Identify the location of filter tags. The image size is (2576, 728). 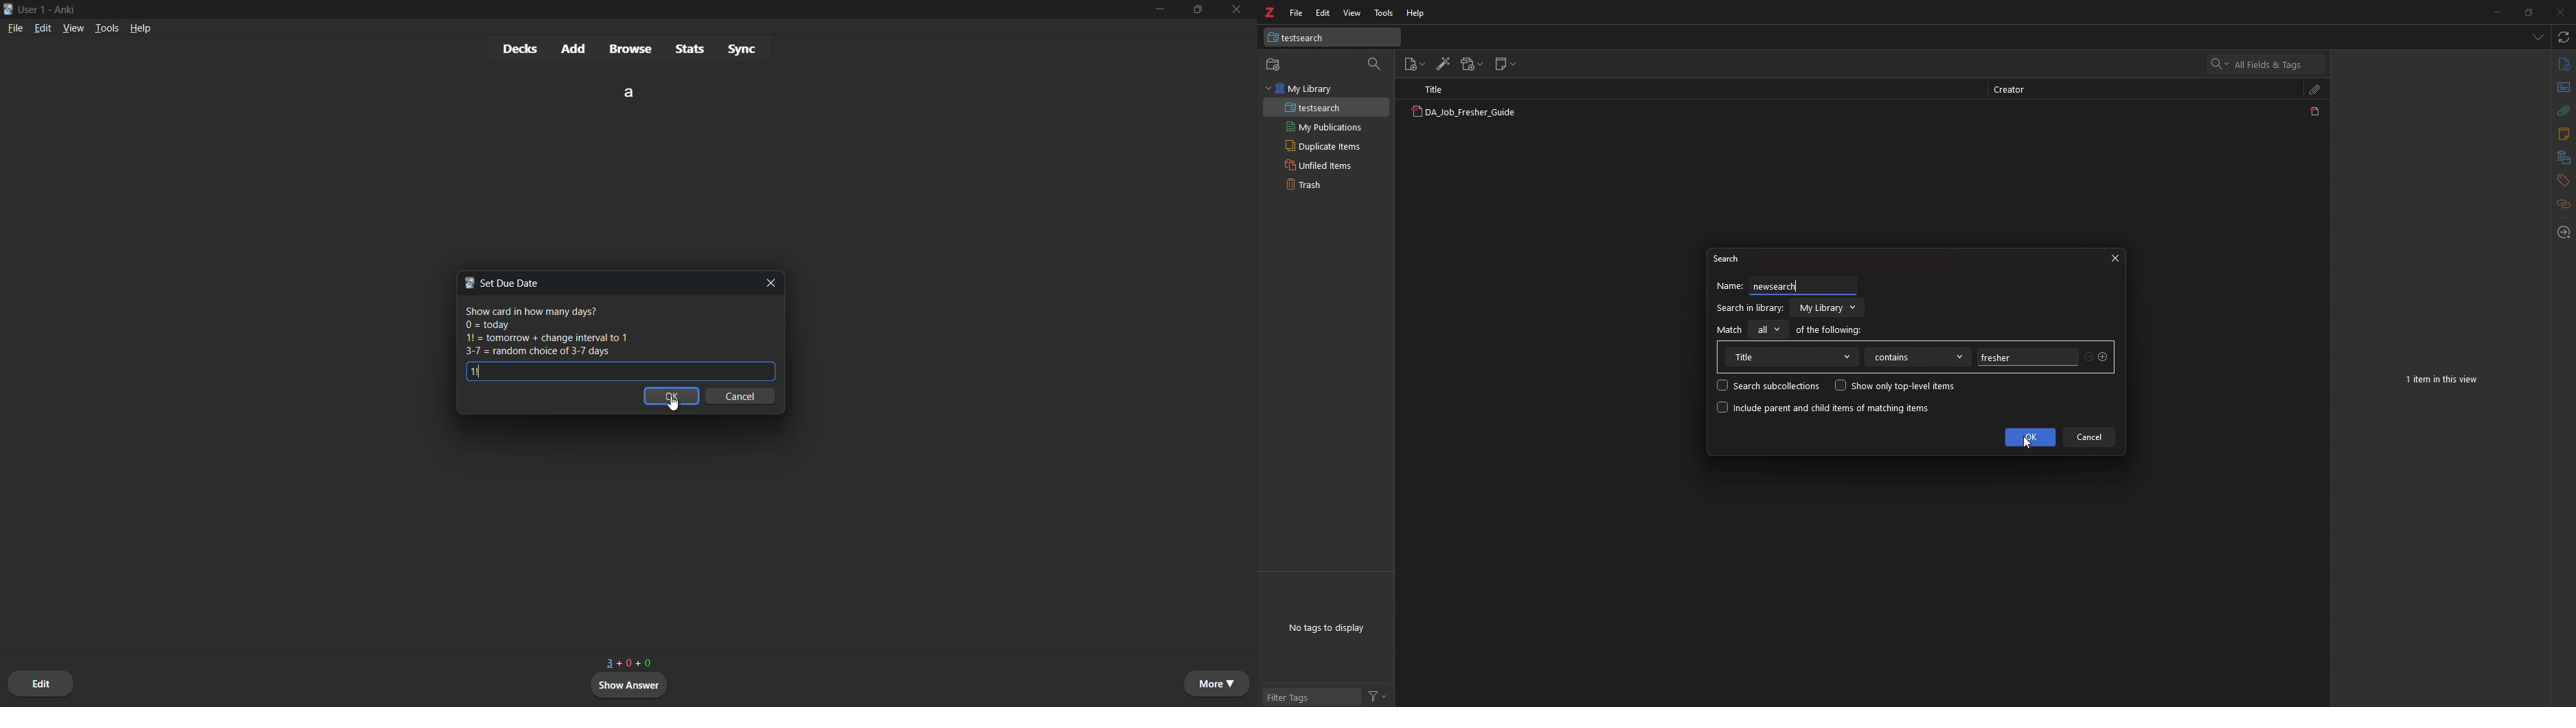
(1312, 697).